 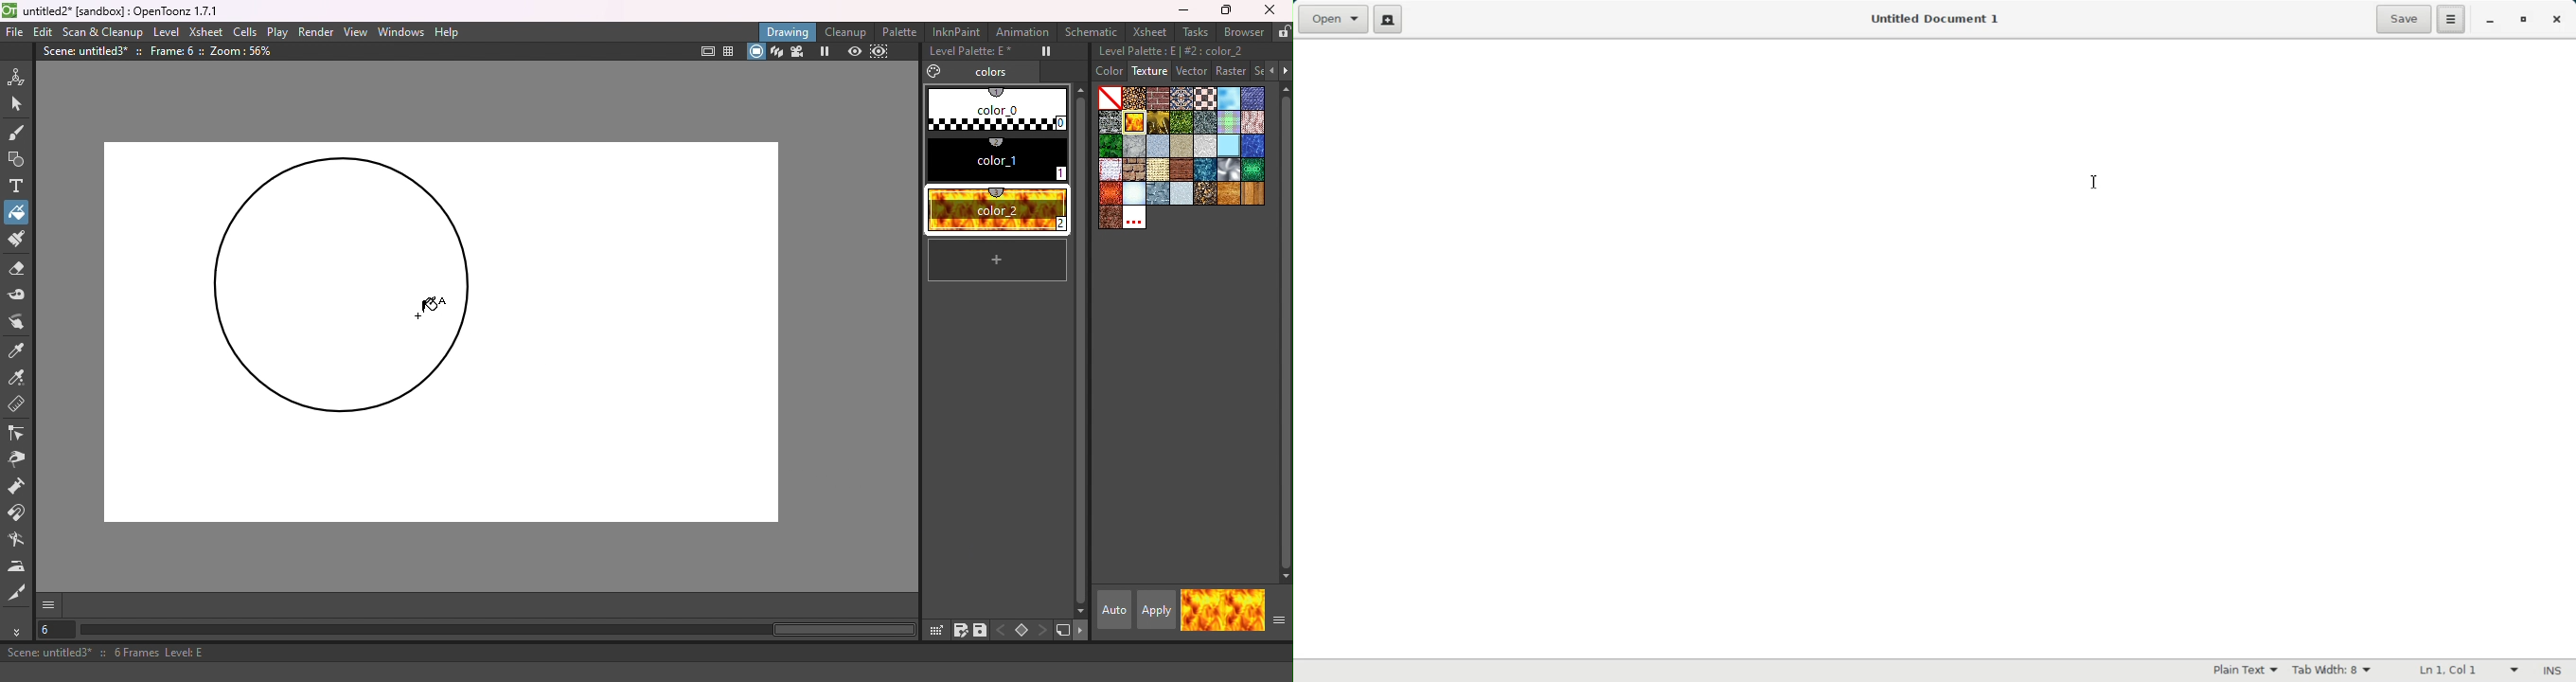 I want to click on settings, so click(x=2451, y=20).